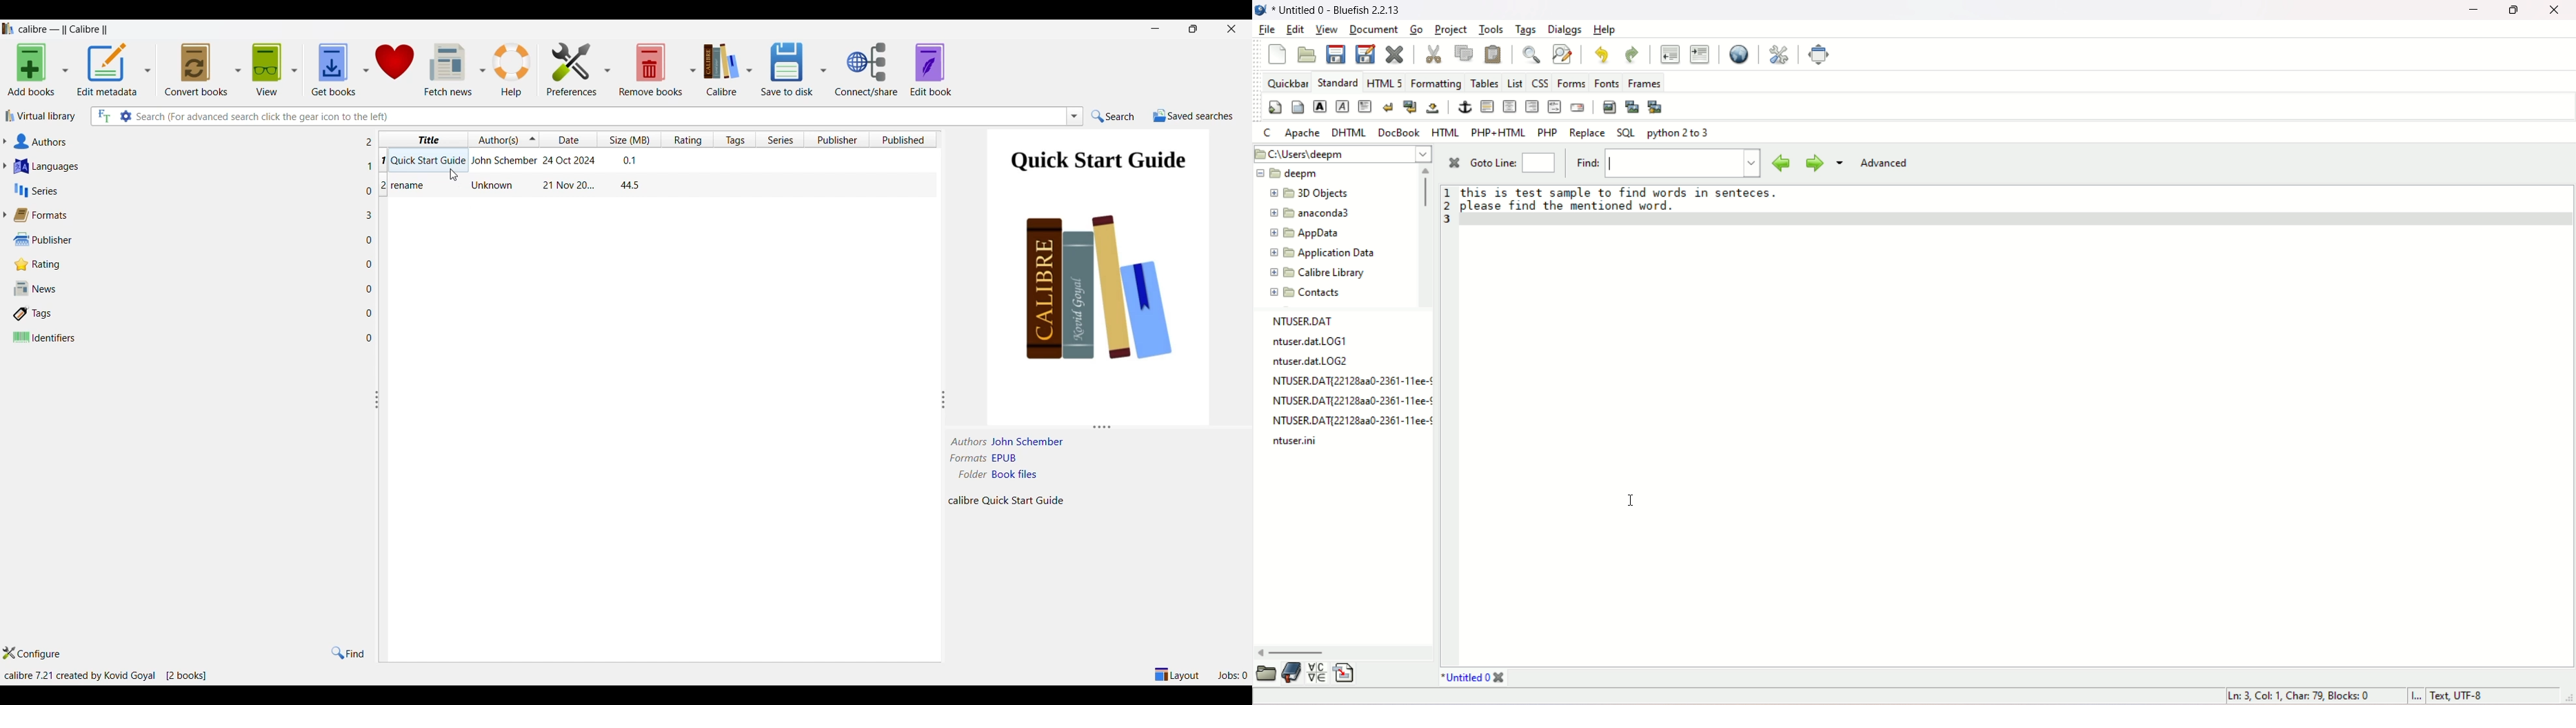 Image resolution: width=2576 pixels, height=728 pixels. What do you see at coordinates (1176, 674) in the screenshot?
I see `Show/Hide parts of layout` at bounding box center [1176, 674].